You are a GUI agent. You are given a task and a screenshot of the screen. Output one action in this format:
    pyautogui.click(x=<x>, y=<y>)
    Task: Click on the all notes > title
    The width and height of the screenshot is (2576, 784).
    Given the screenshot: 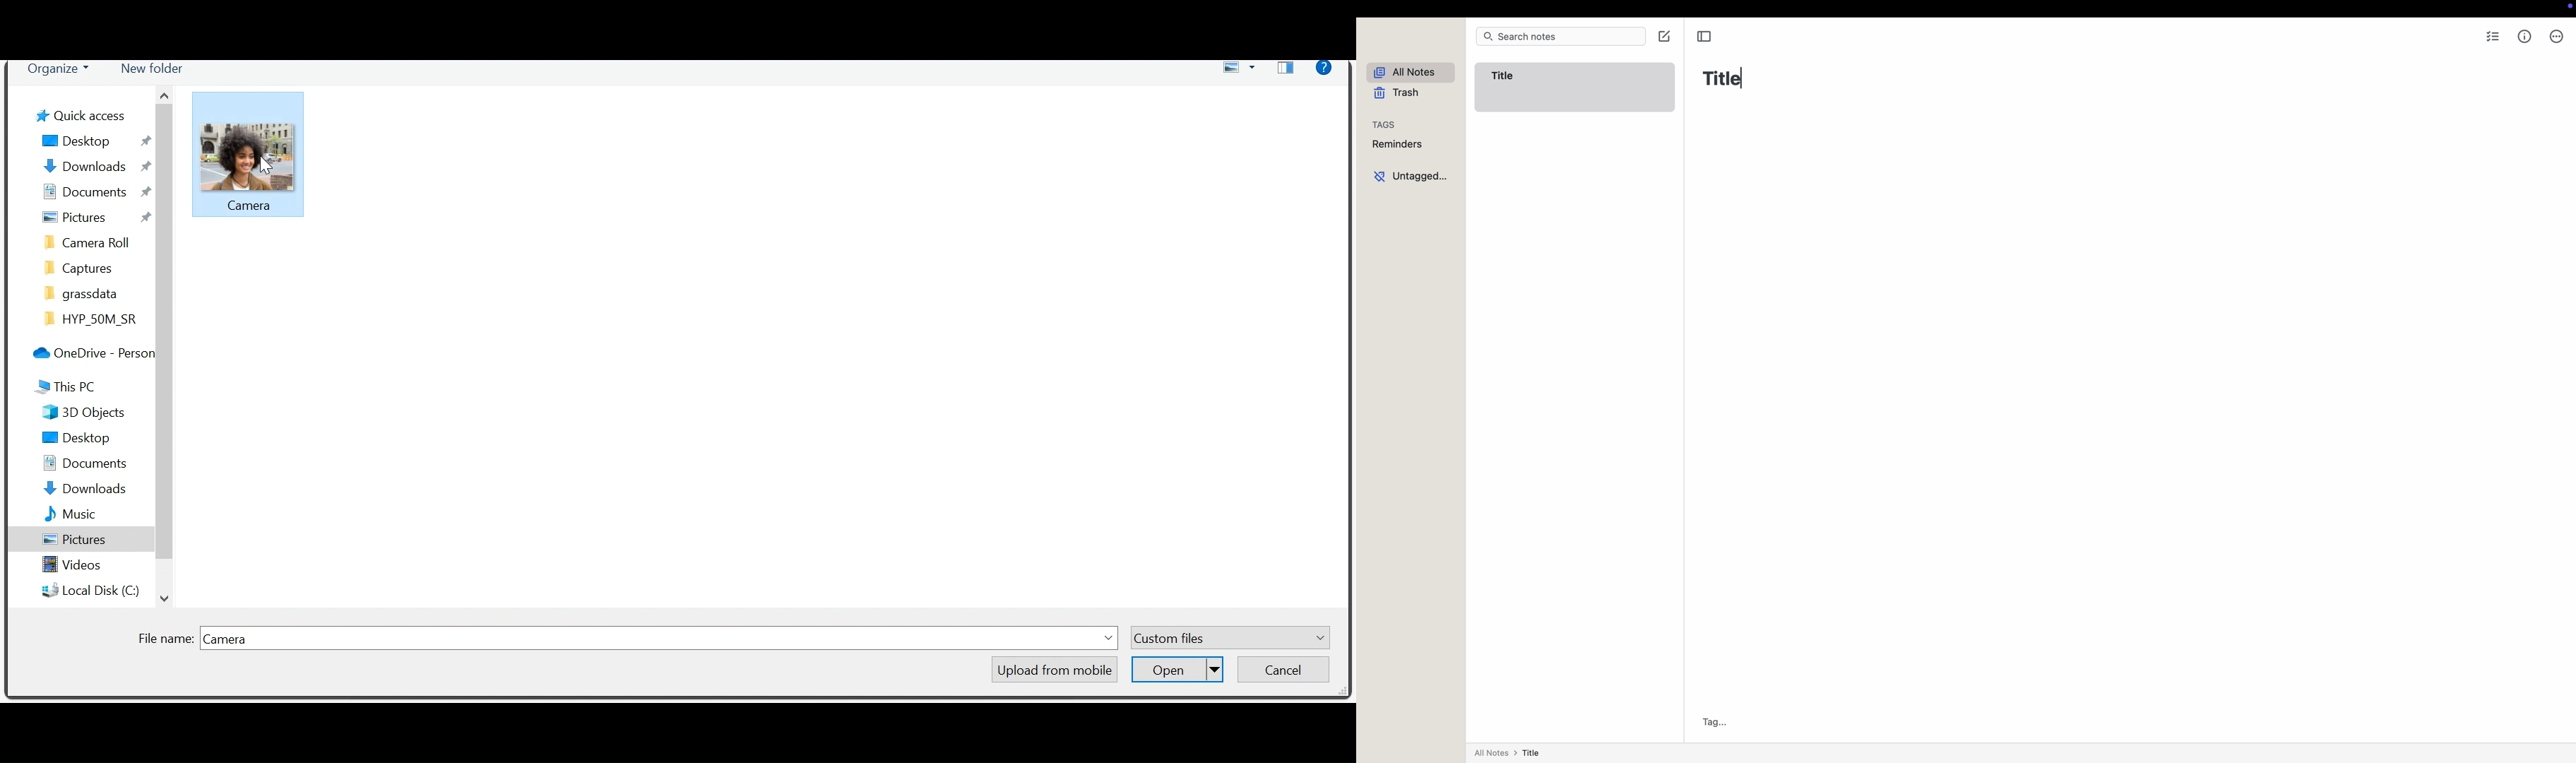 What is the action you would take?
    pyautogui.click(x=1511, y=753)
    